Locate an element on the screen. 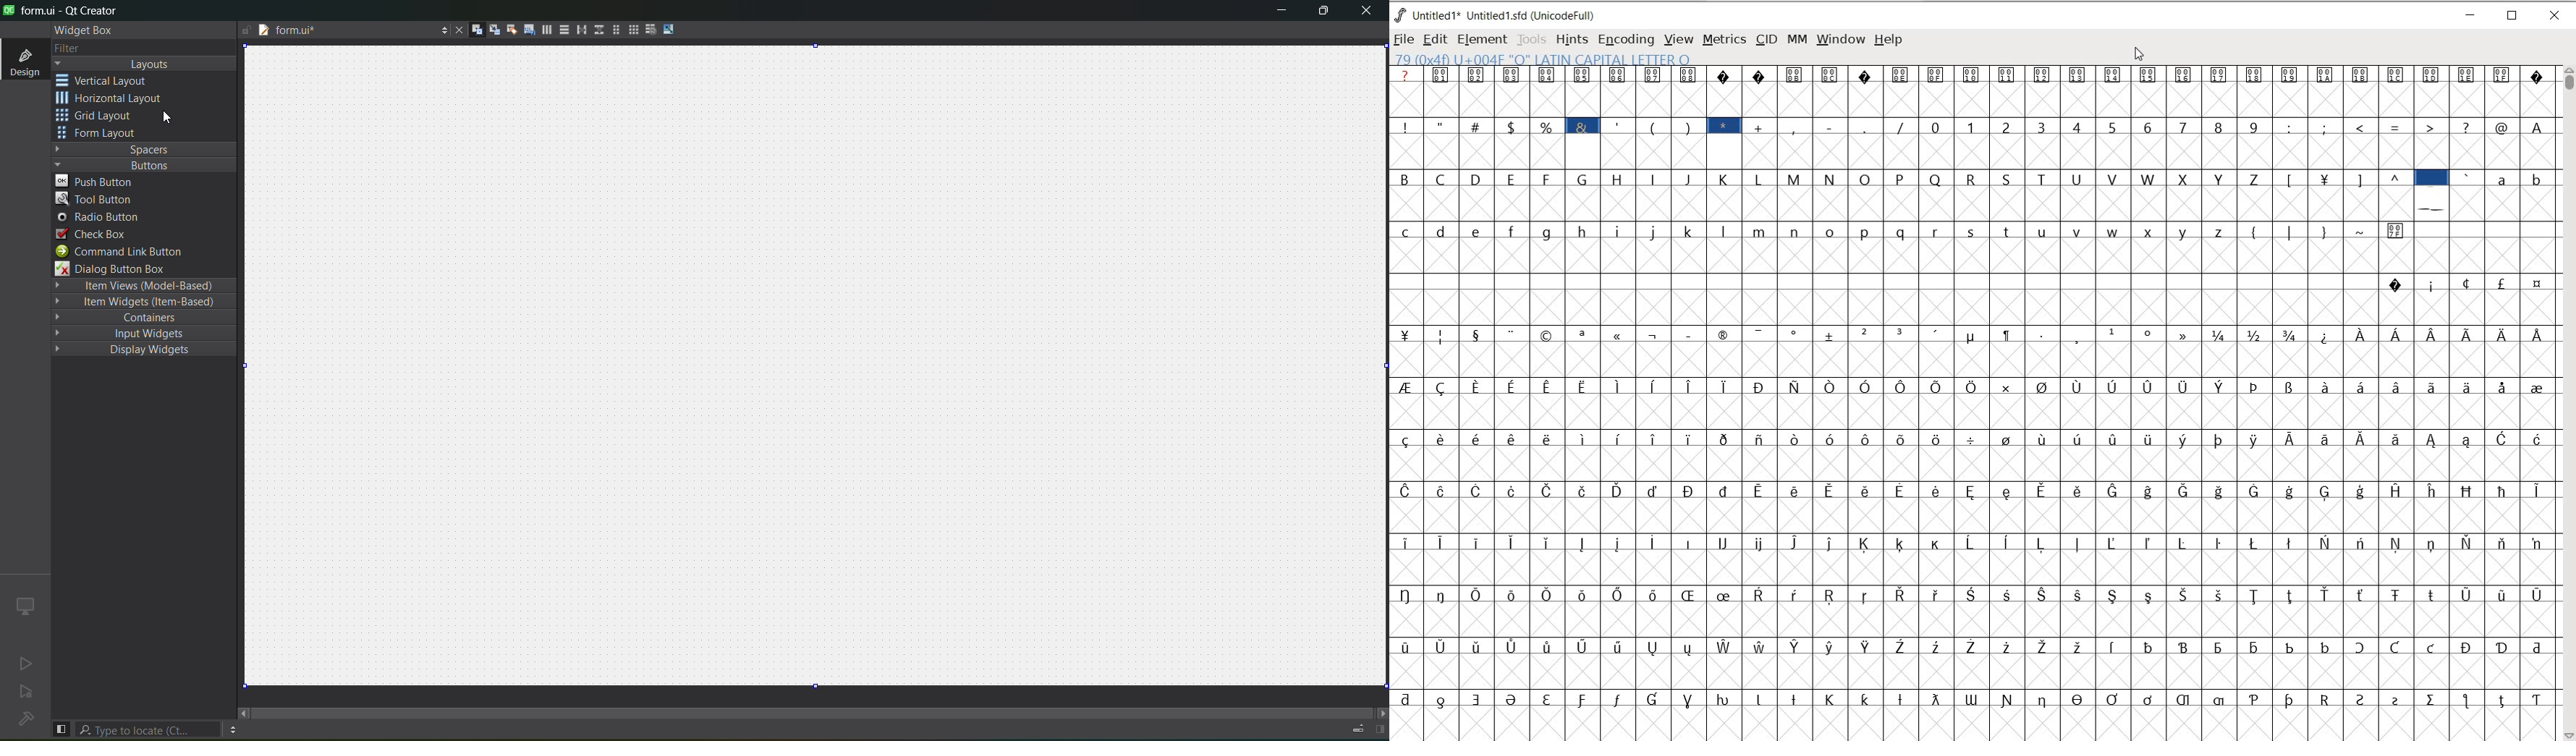  grid layout is located at coordinates (99, 117).